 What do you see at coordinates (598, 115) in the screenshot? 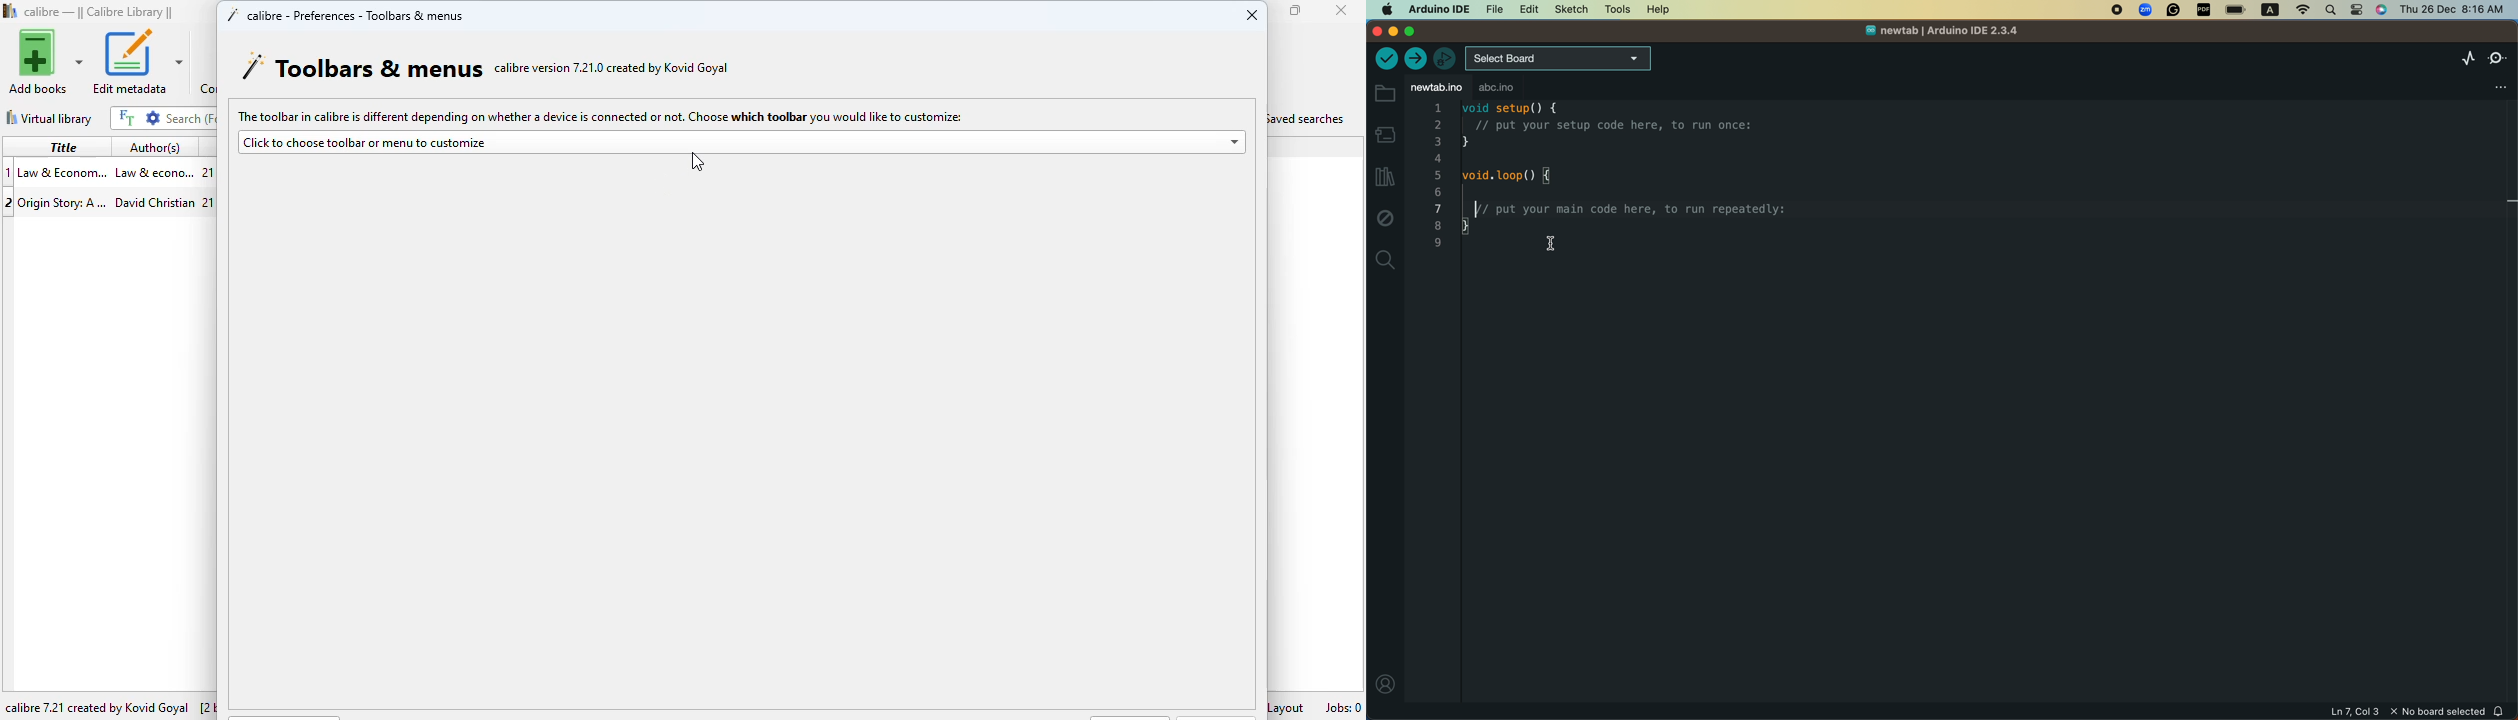
I see `The toolbar in calibre is different depending on whether a device is connected or not. Choose which toolbar you would like to customize:` at bounding box center [598, 115].